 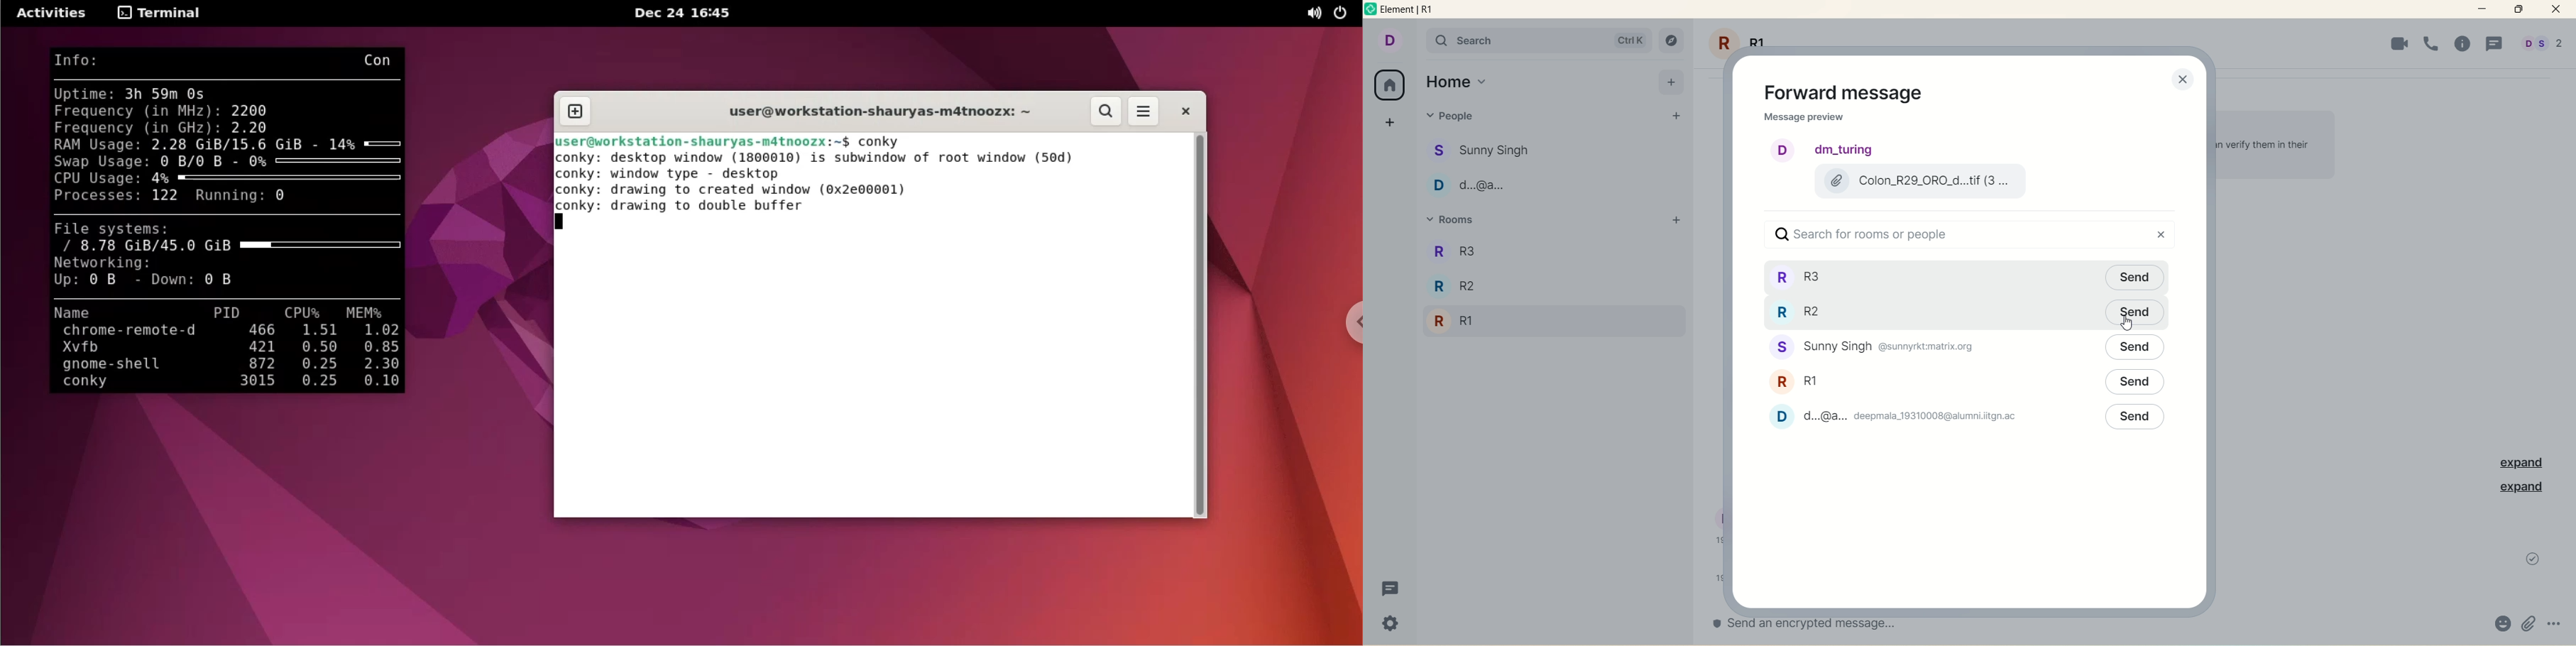 I want to click on message preview, so click(x=1804, y=119).